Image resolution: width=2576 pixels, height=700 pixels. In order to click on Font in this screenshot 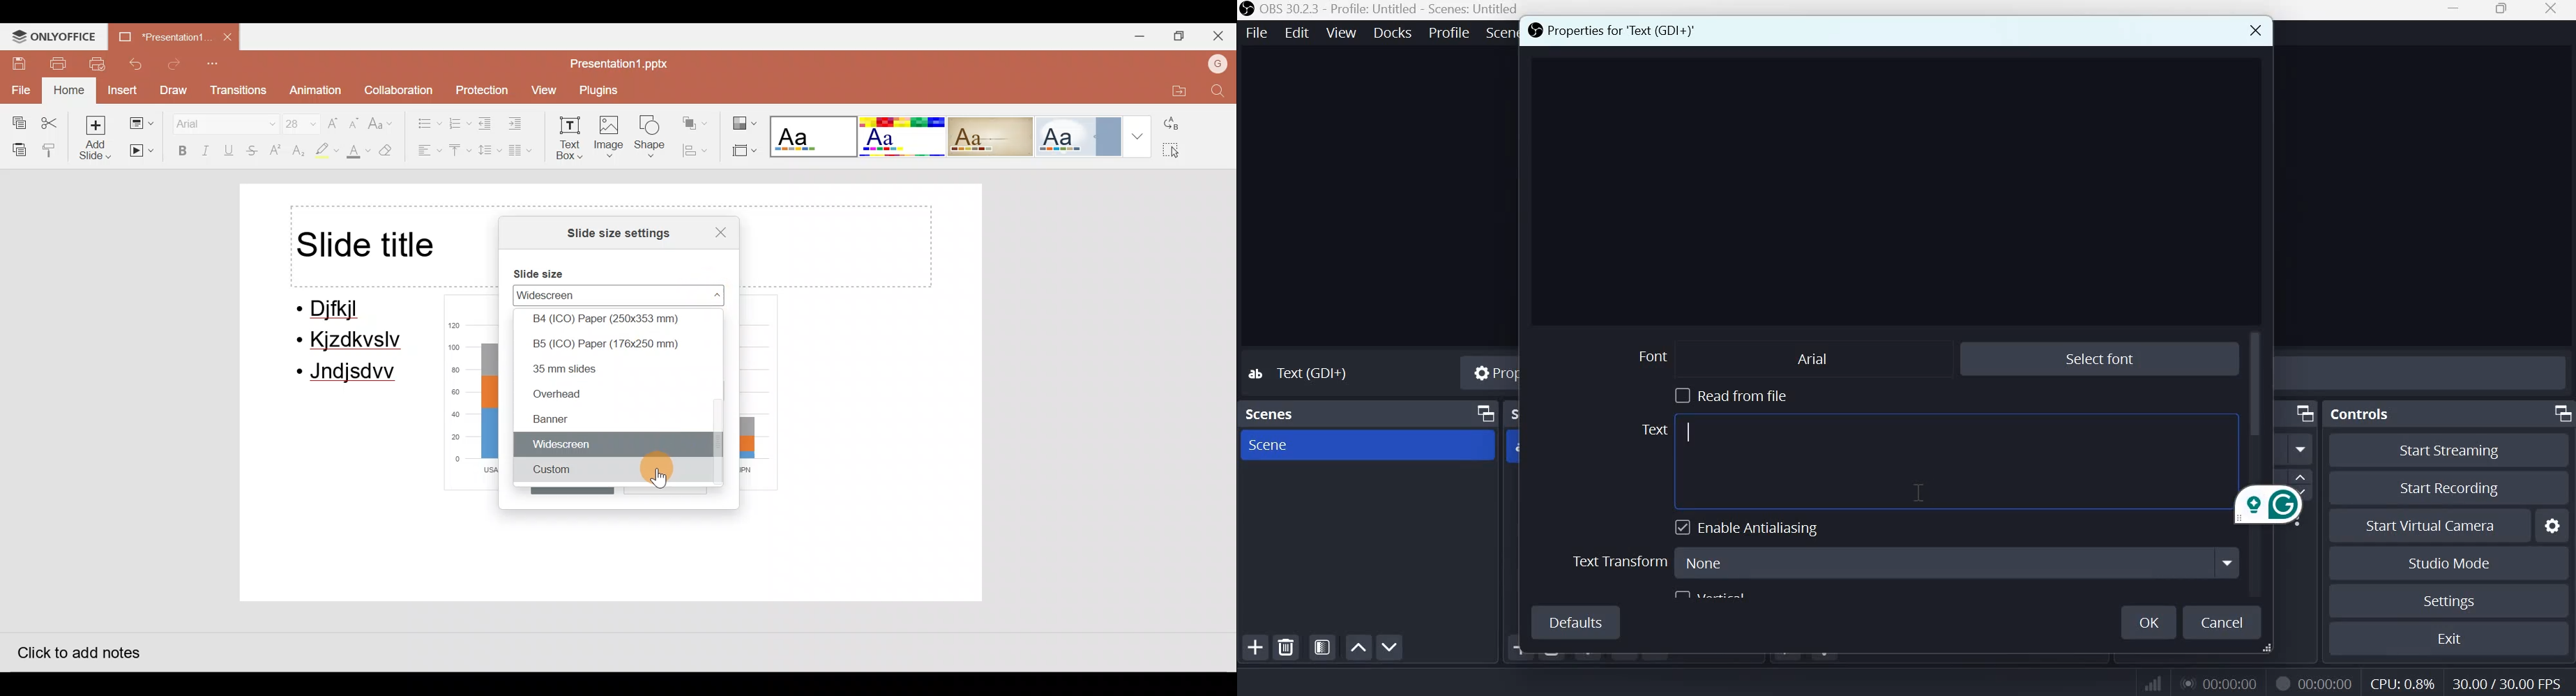, I will do `click(1649, 356)`.